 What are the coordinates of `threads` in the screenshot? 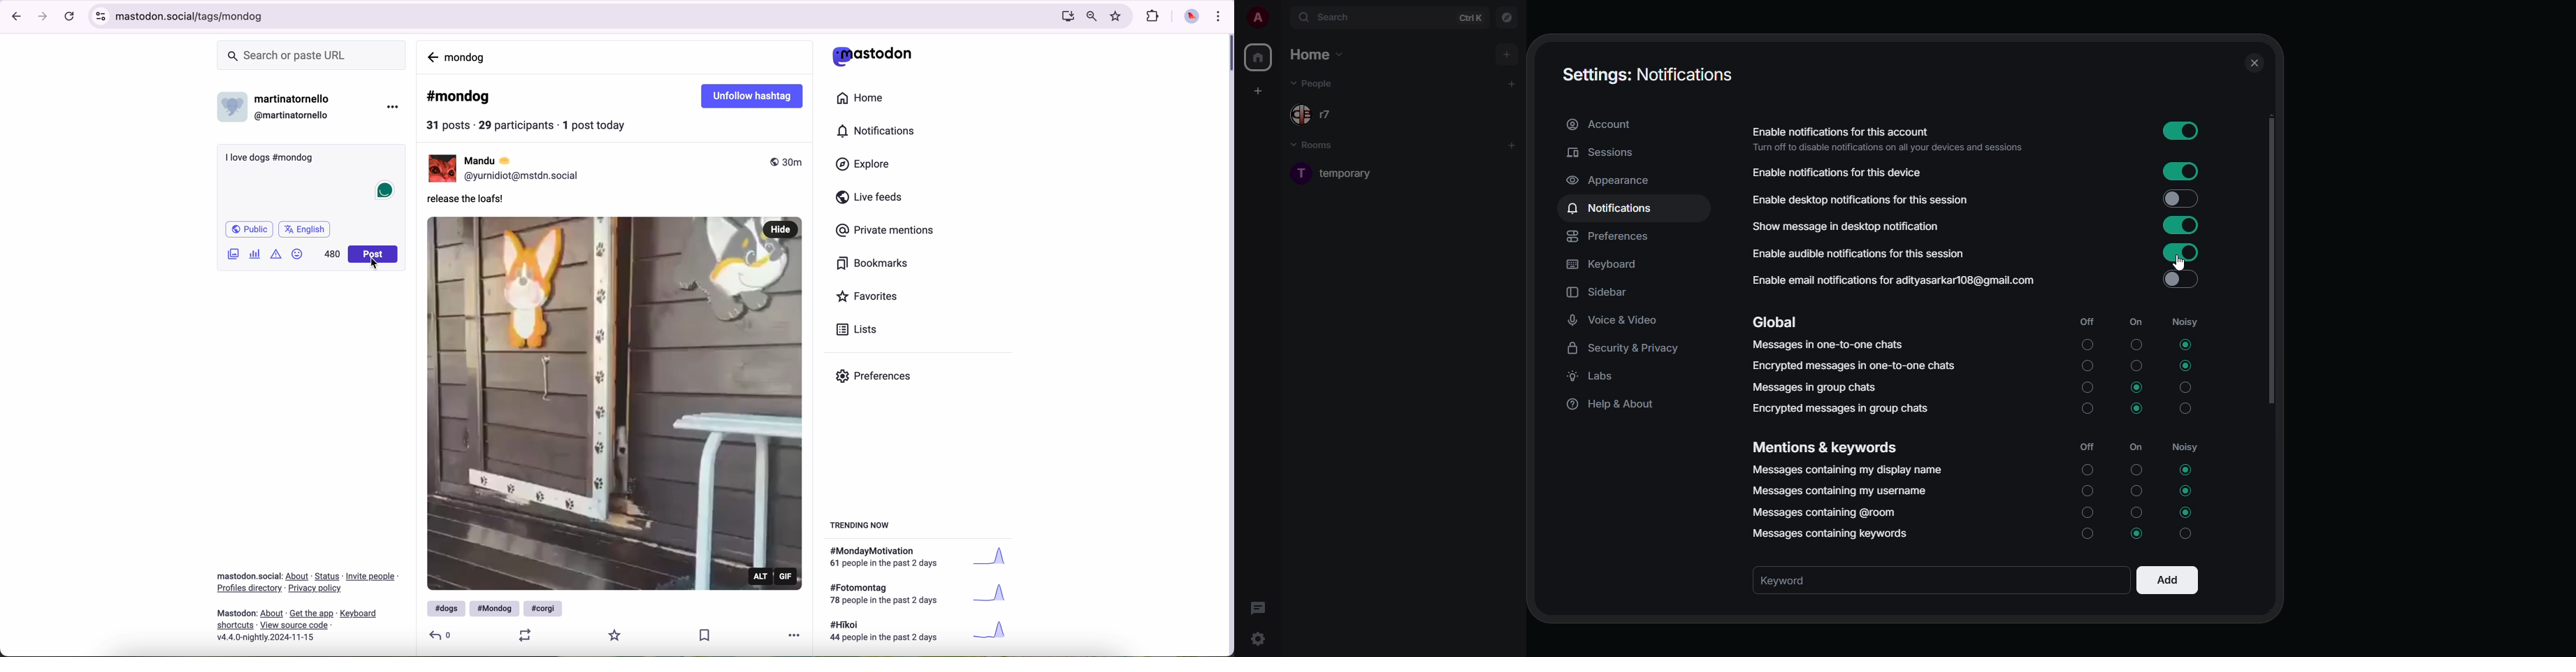 It's located at (1257, 606).